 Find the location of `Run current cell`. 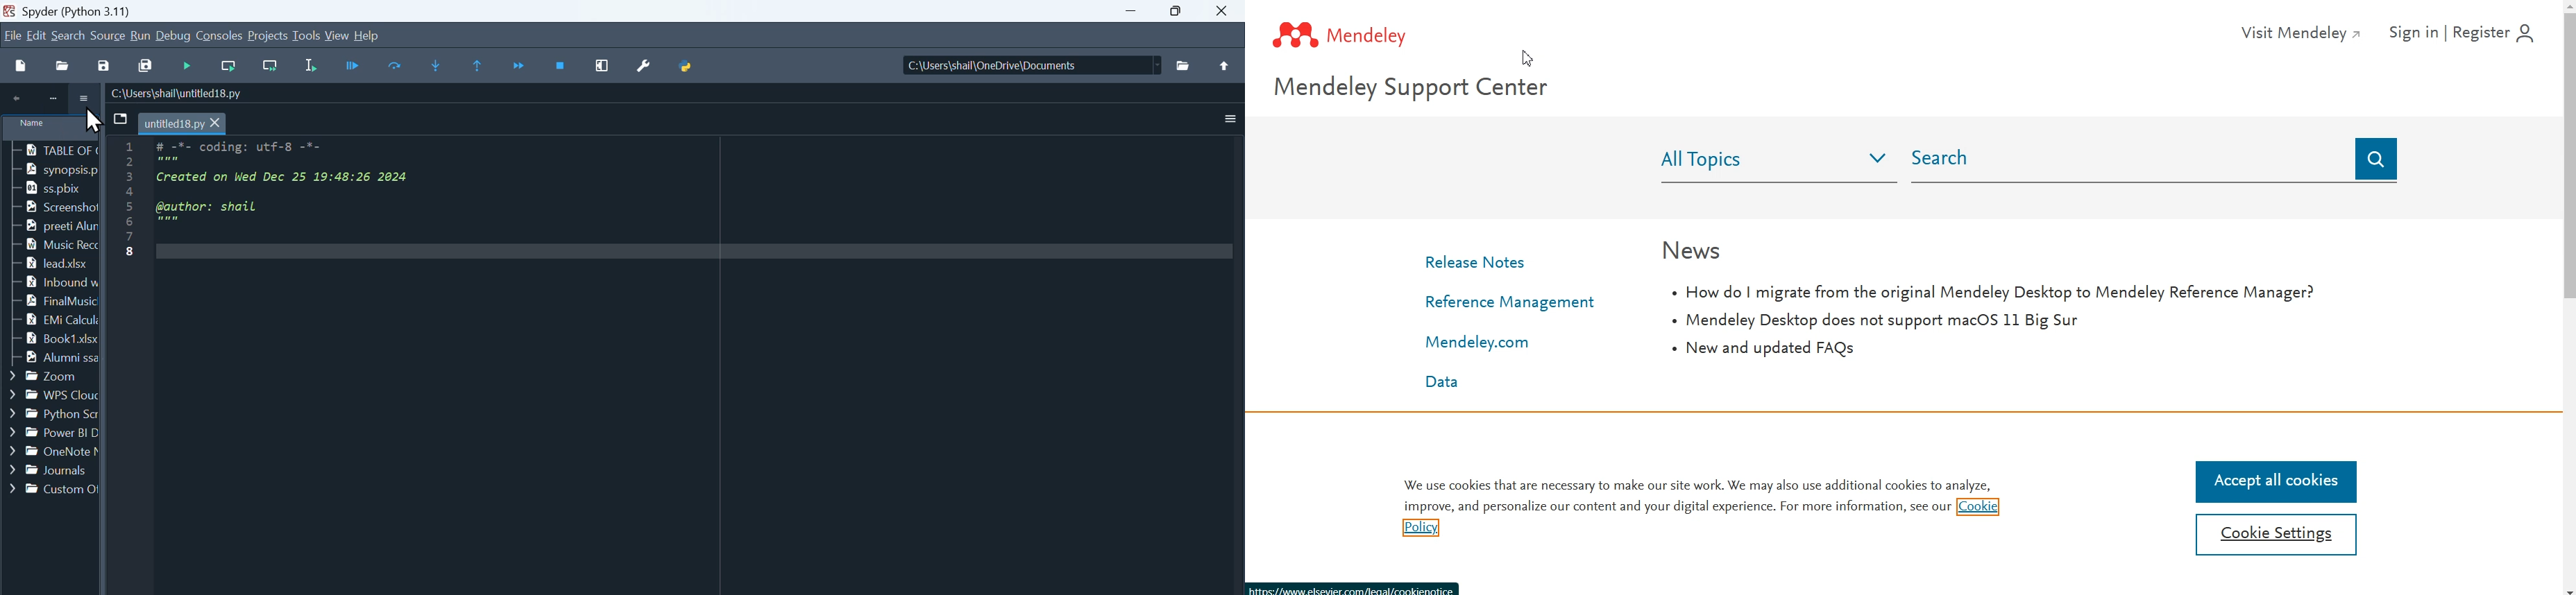

Run current cell is located at coordinates (226, 67).